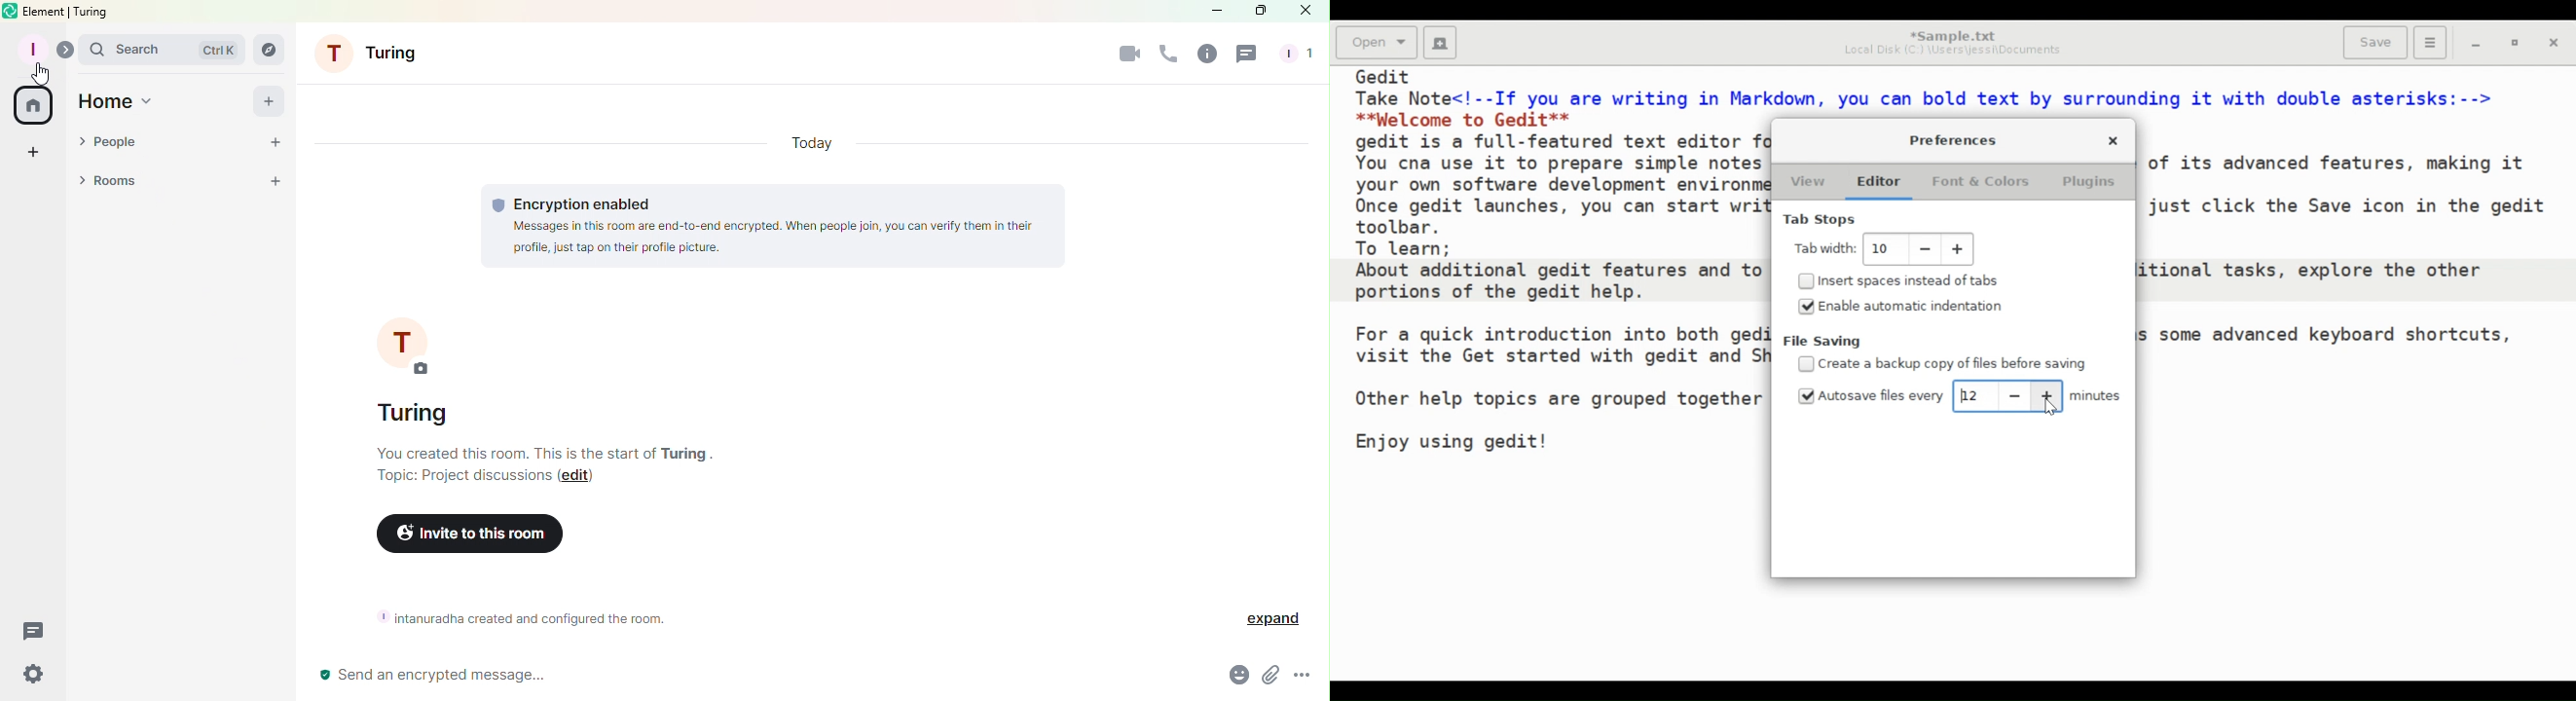 The image size is (2576, 728). I want to click on Write messages, so click(730, 676).